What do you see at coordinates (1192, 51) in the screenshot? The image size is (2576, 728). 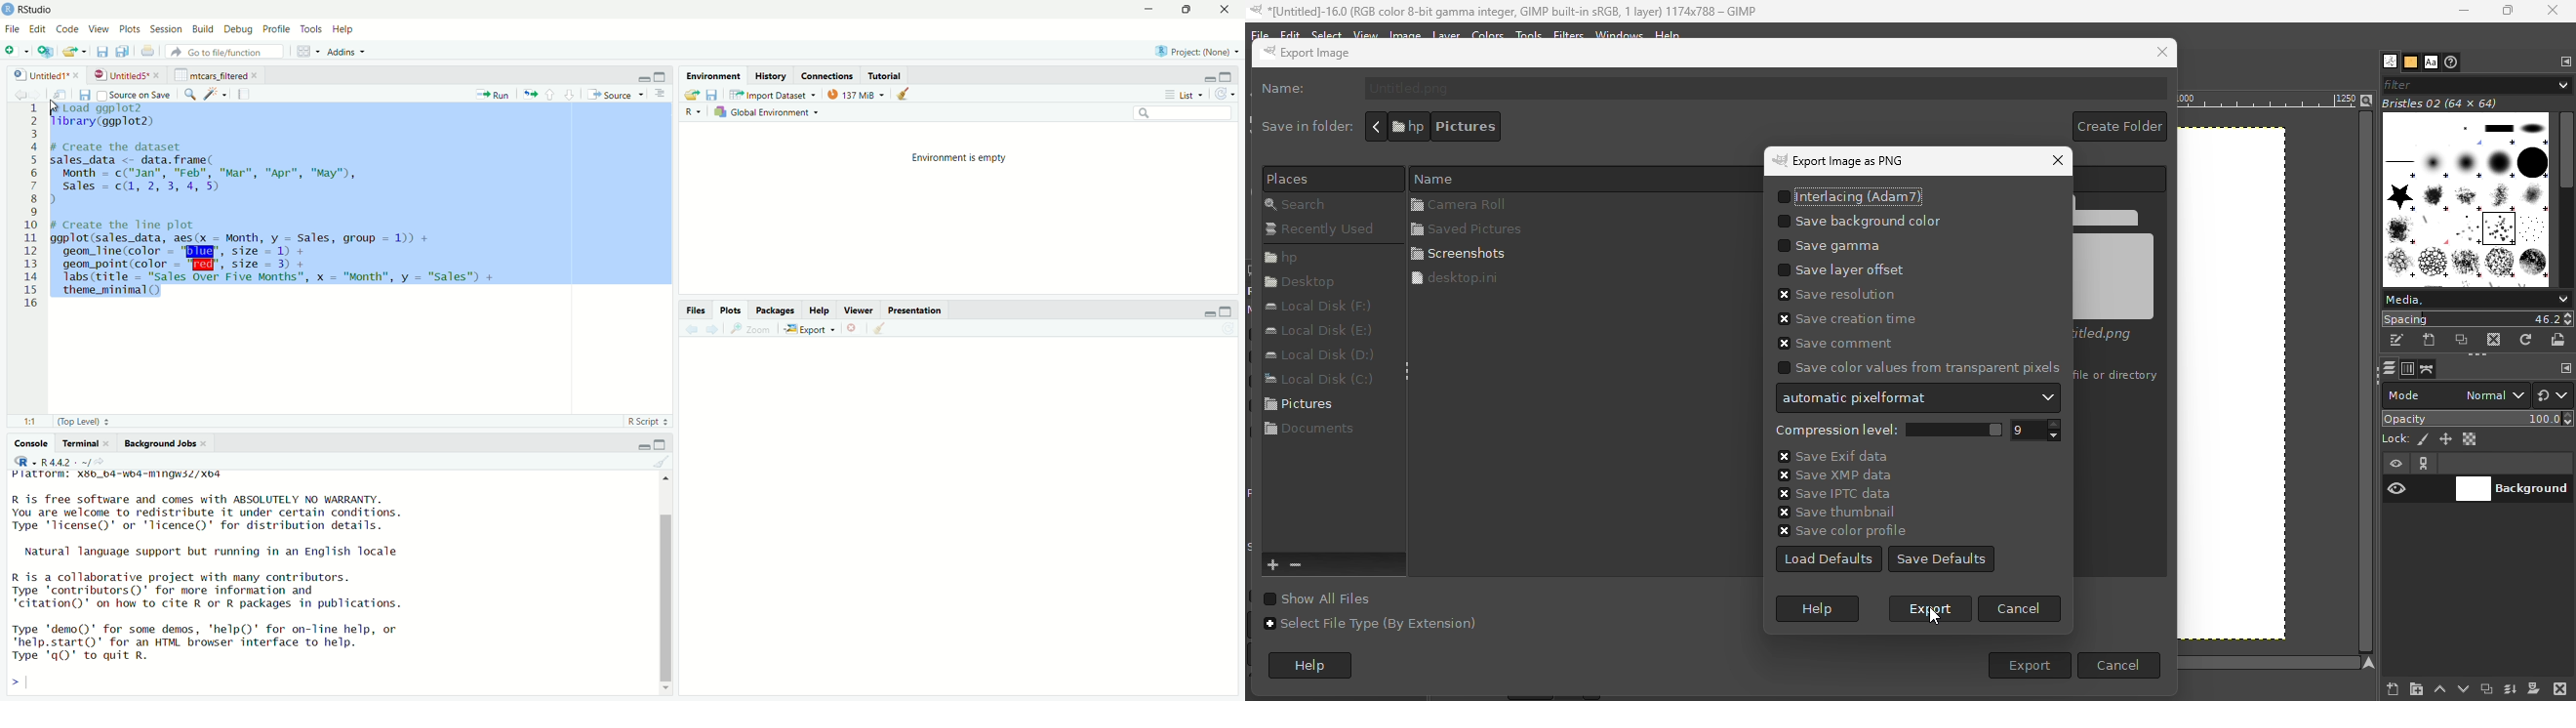 I see `project(None)` at bounding box center [1192, 51].